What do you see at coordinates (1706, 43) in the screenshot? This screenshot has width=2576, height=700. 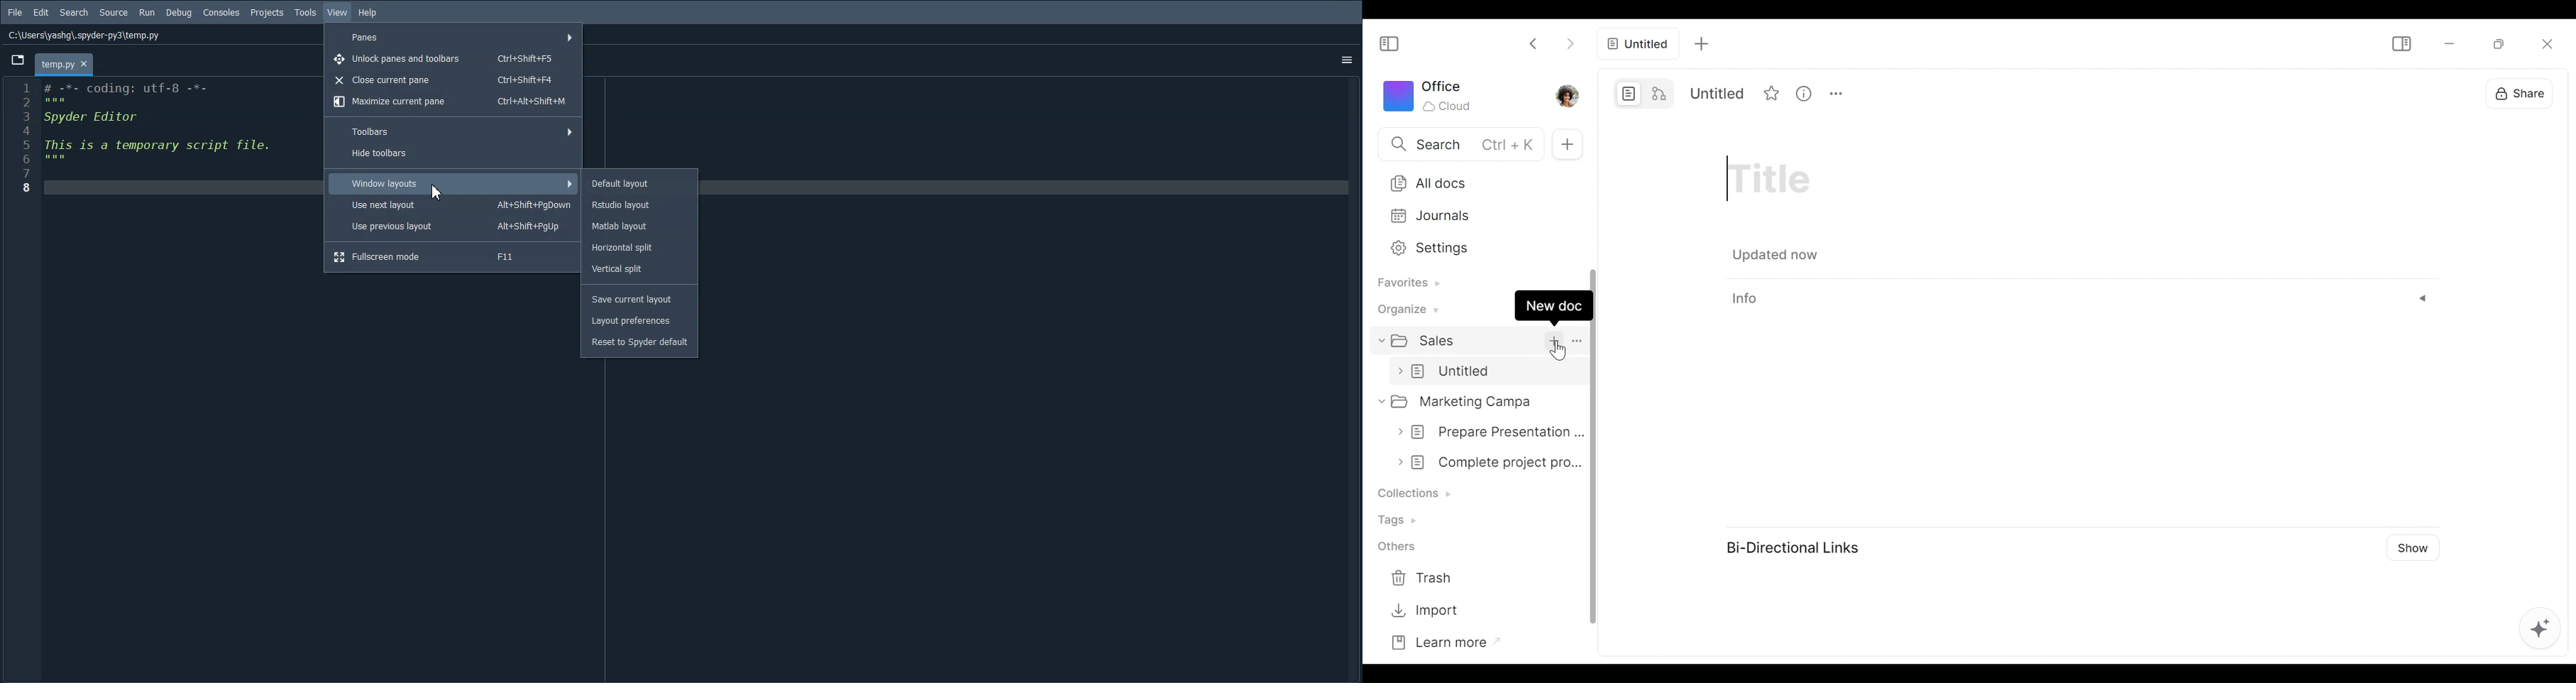 I see `add tab` at bounding box center [1706, 43].